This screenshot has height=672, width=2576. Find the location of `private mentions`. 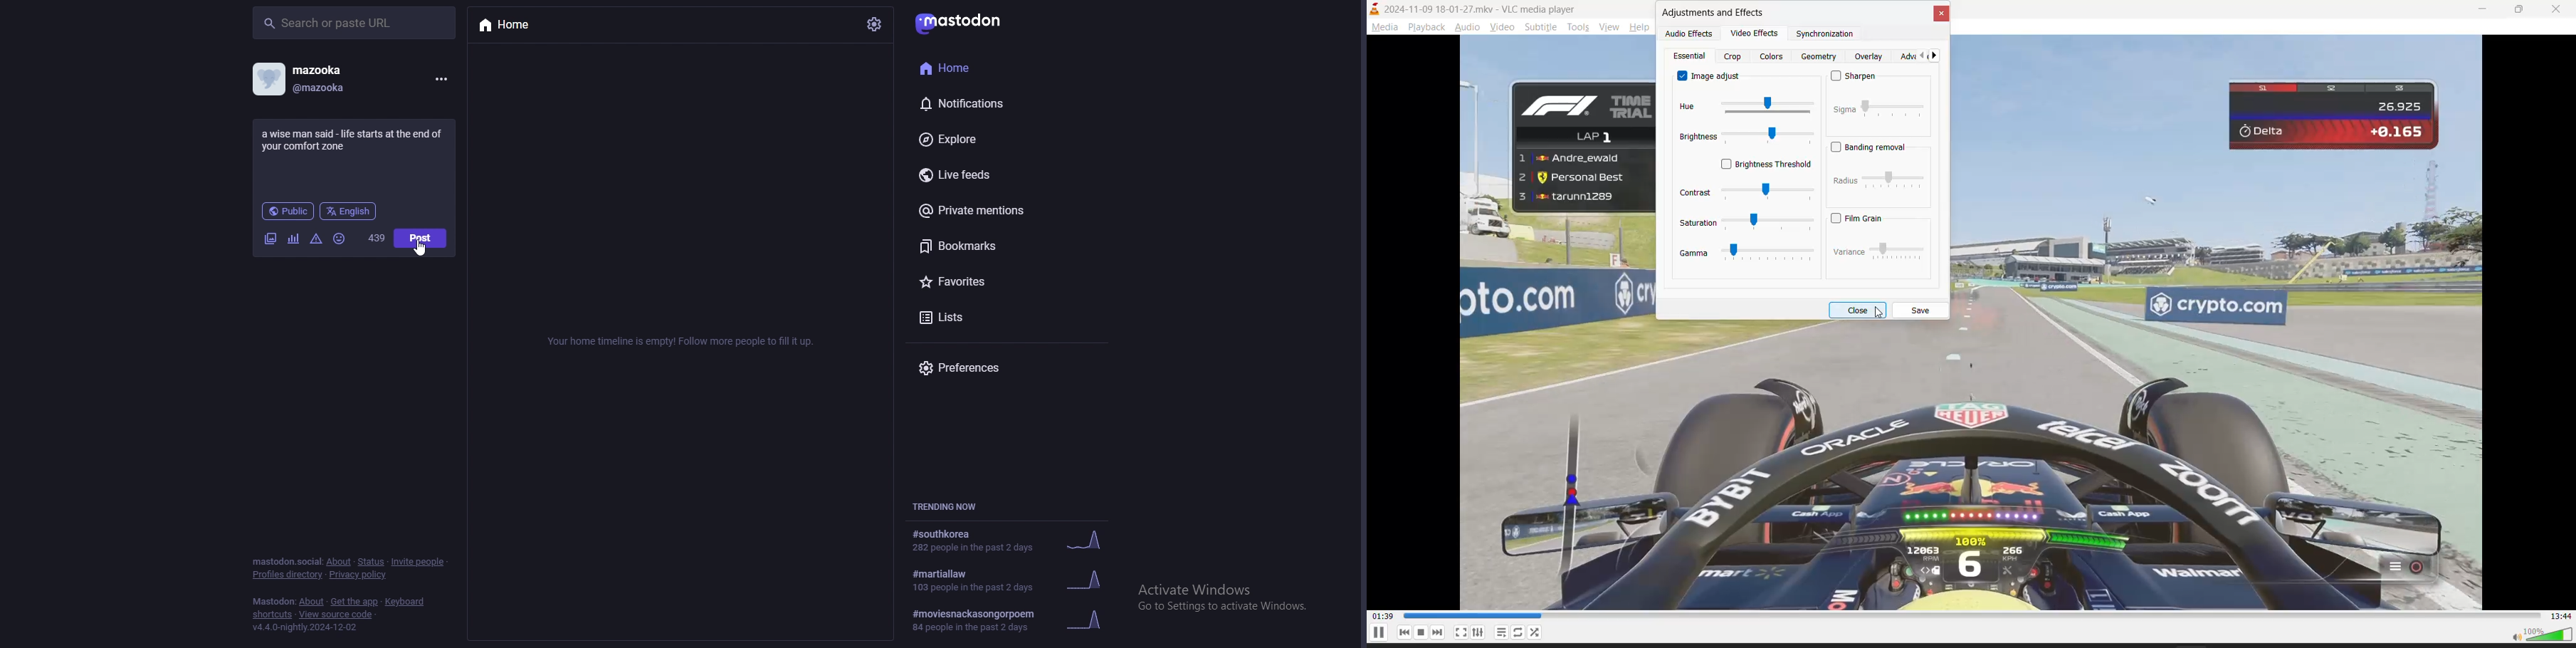

private mentions is located at coordinates (994, 212).